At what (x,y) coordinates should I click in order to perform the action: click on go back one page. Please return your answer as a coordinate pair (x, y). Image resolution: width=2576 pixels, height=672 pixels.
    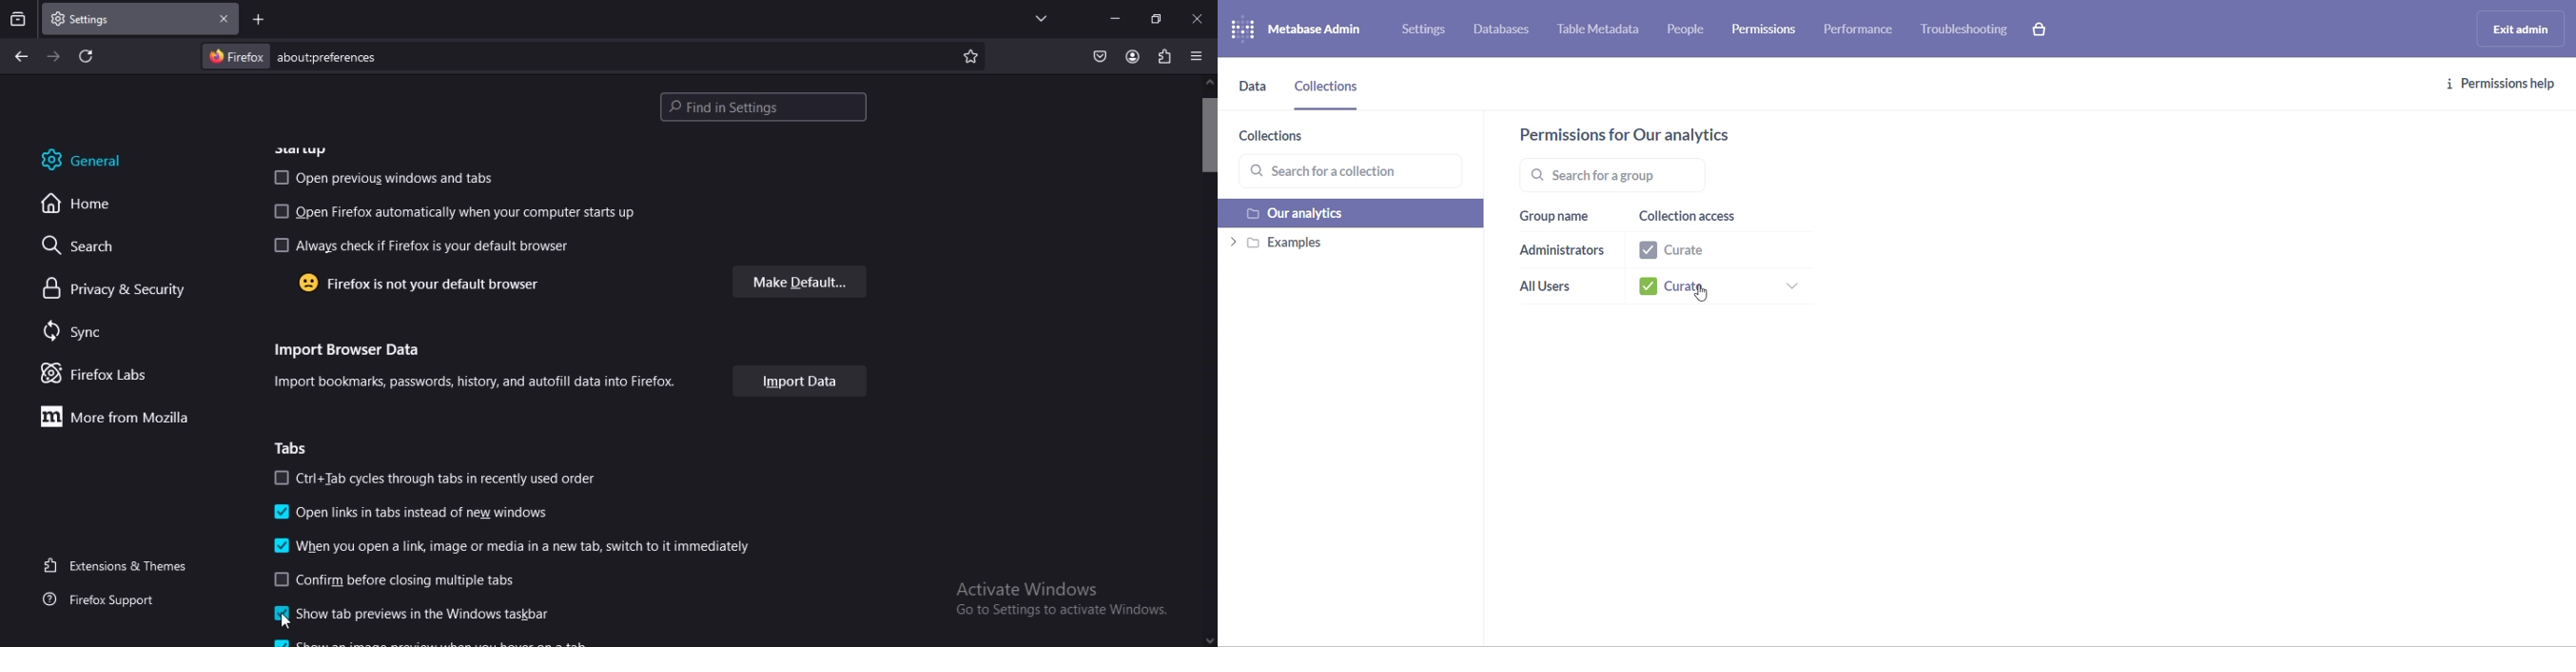
    Looking at the image, I should click on (19, 56).